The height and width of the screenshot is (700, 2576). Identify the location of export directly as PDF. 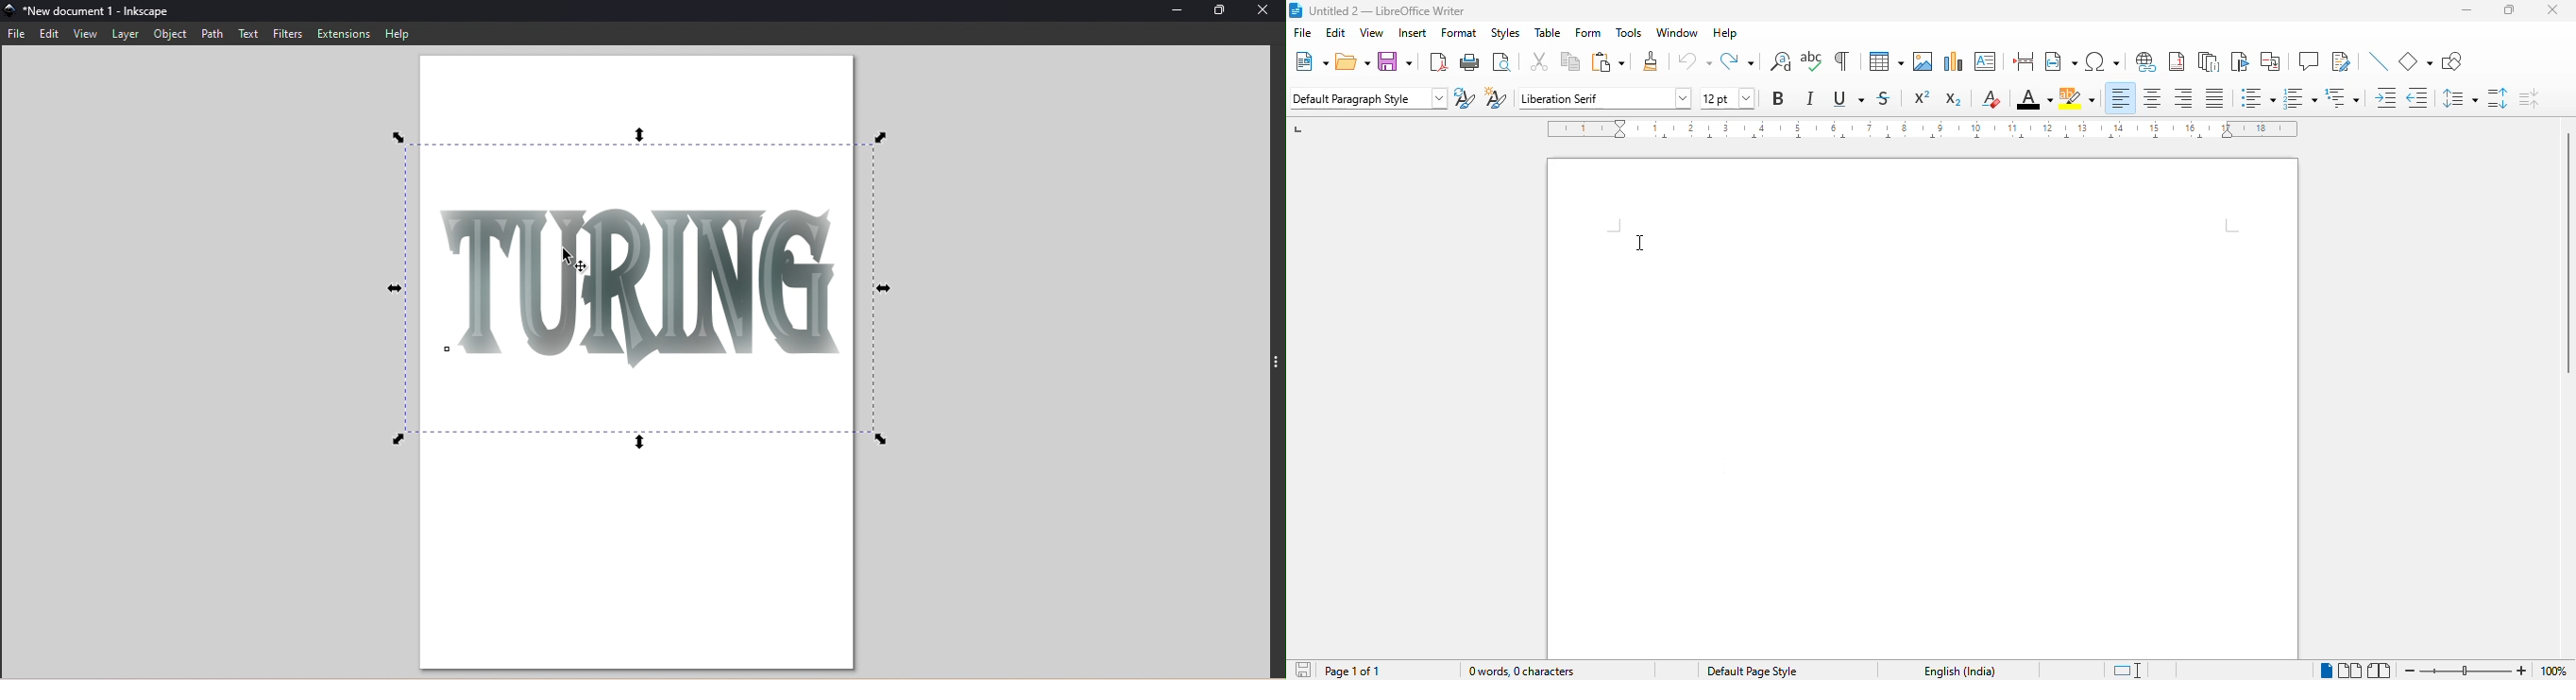
(1439, 62).